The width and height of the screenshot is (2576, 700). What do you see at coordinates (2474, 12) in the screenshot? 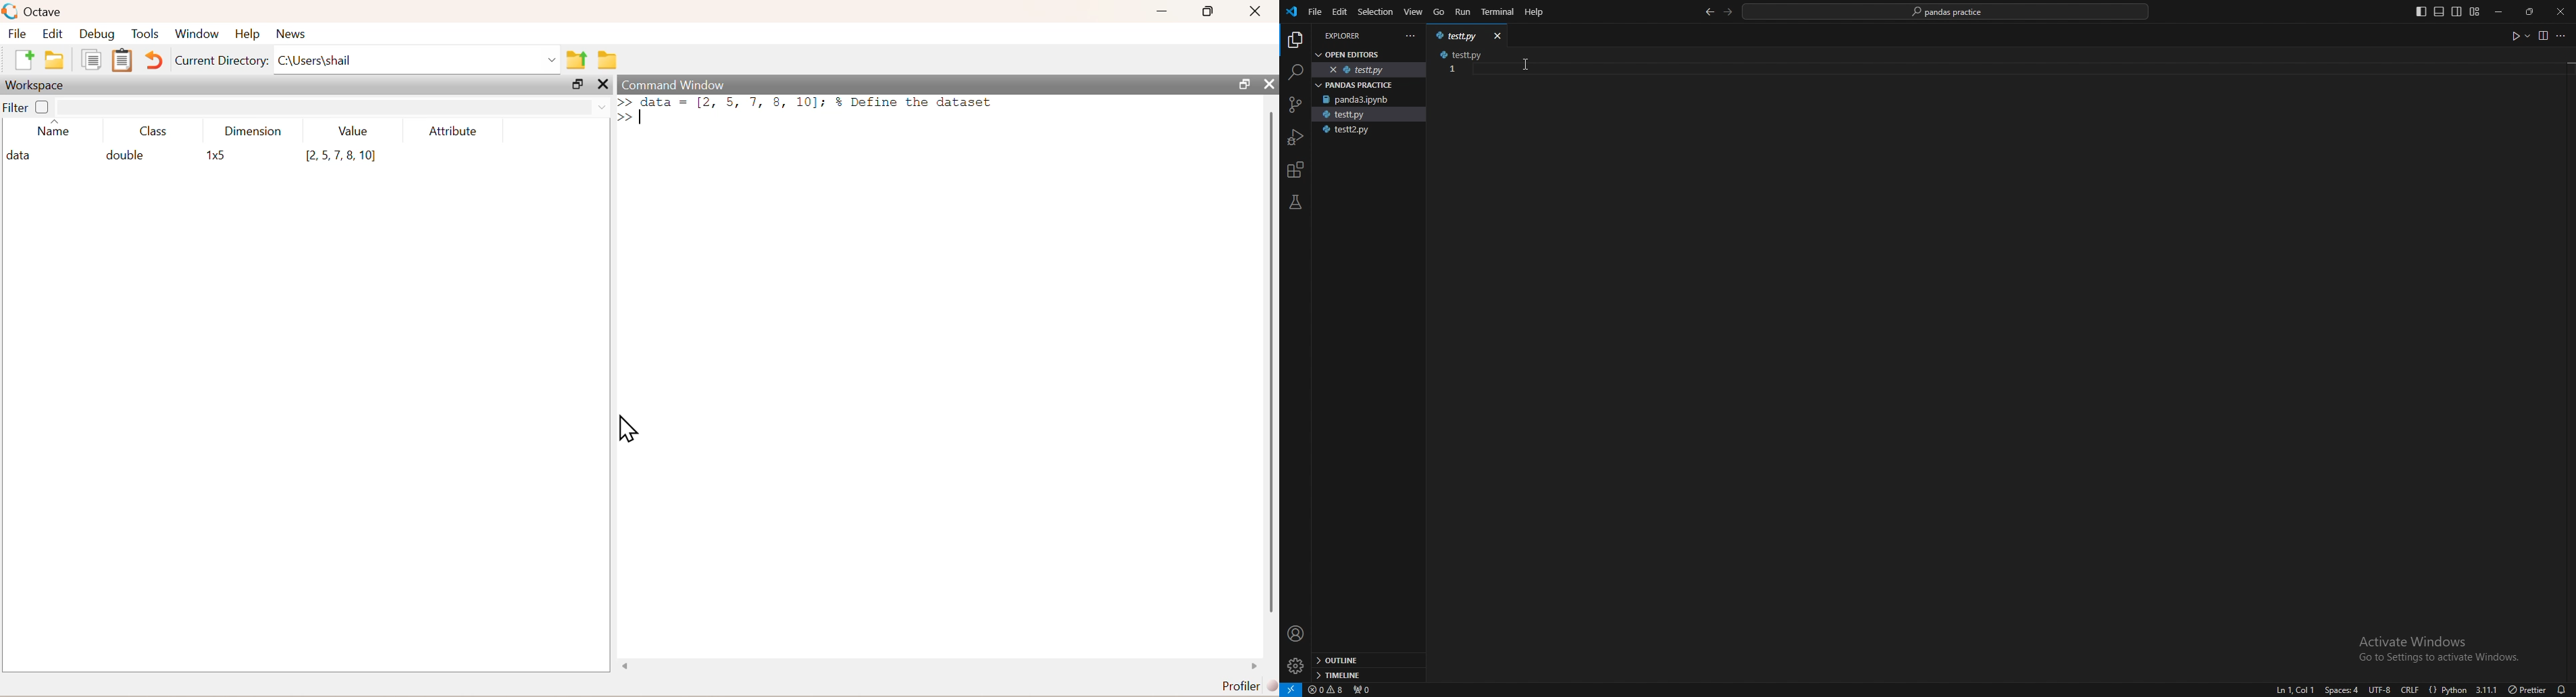
I see `customize layout` at bounding box center [2474, 12].